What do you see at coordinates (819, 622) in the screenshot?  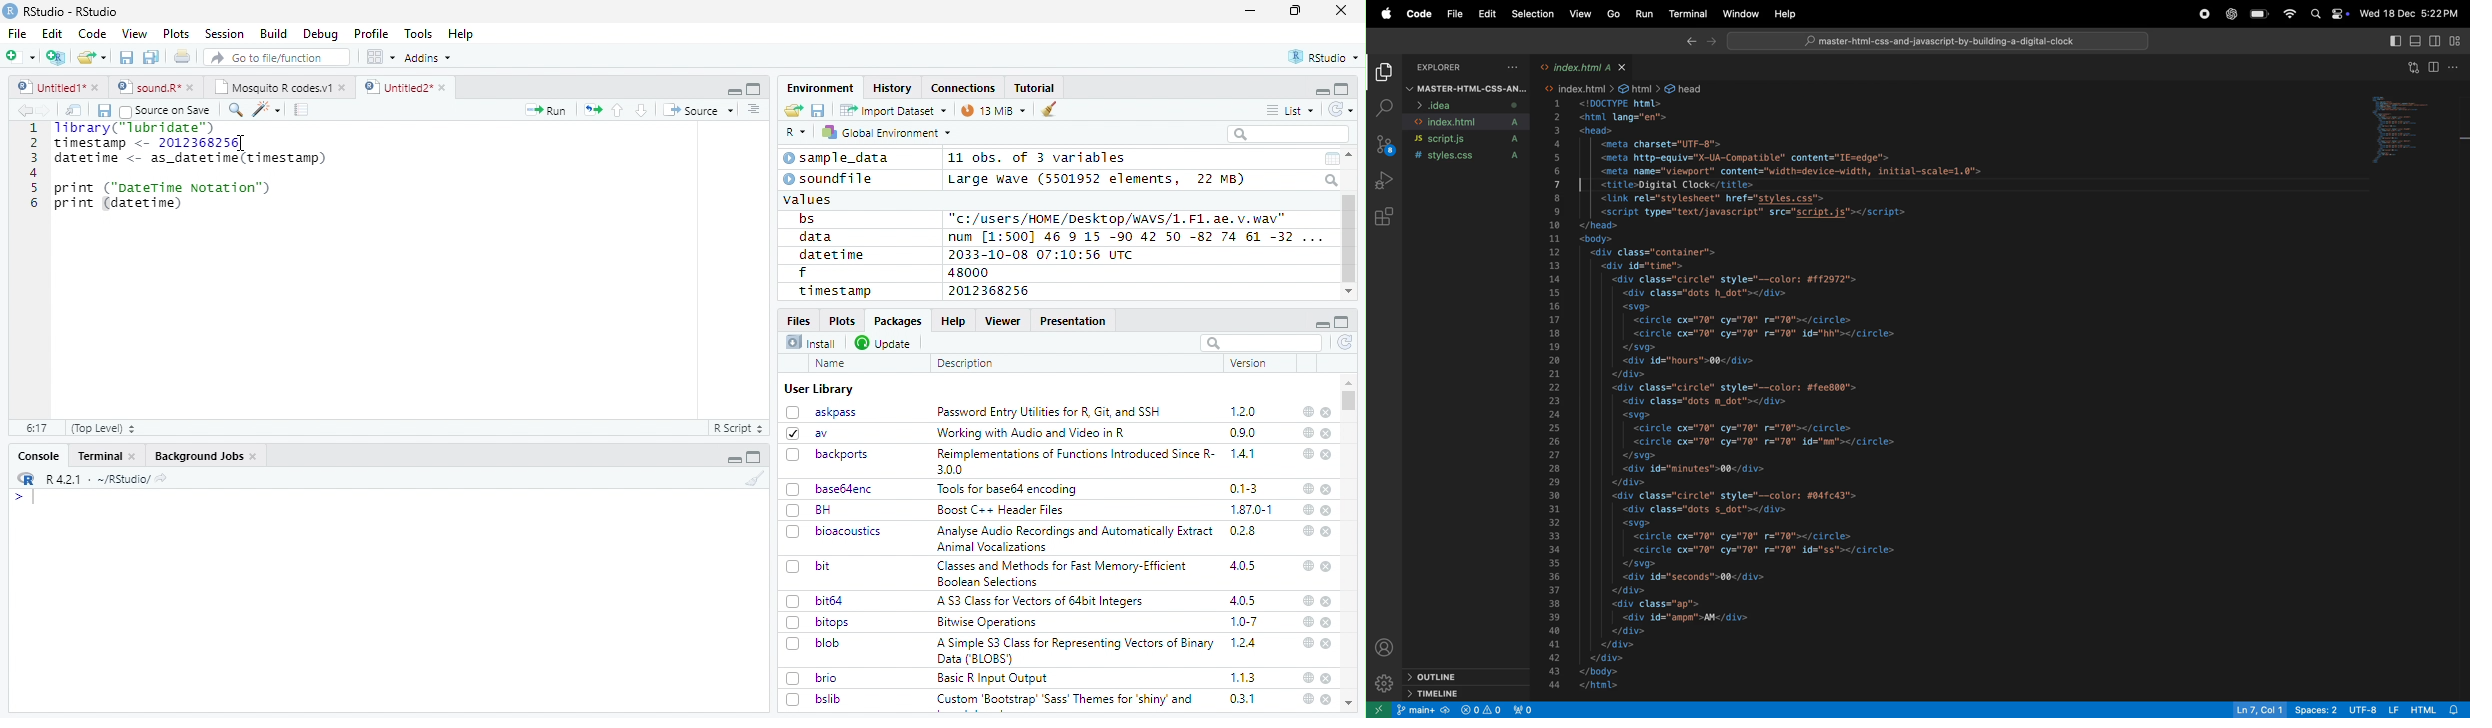 I see `bitops` at bounding box center [819, 622].